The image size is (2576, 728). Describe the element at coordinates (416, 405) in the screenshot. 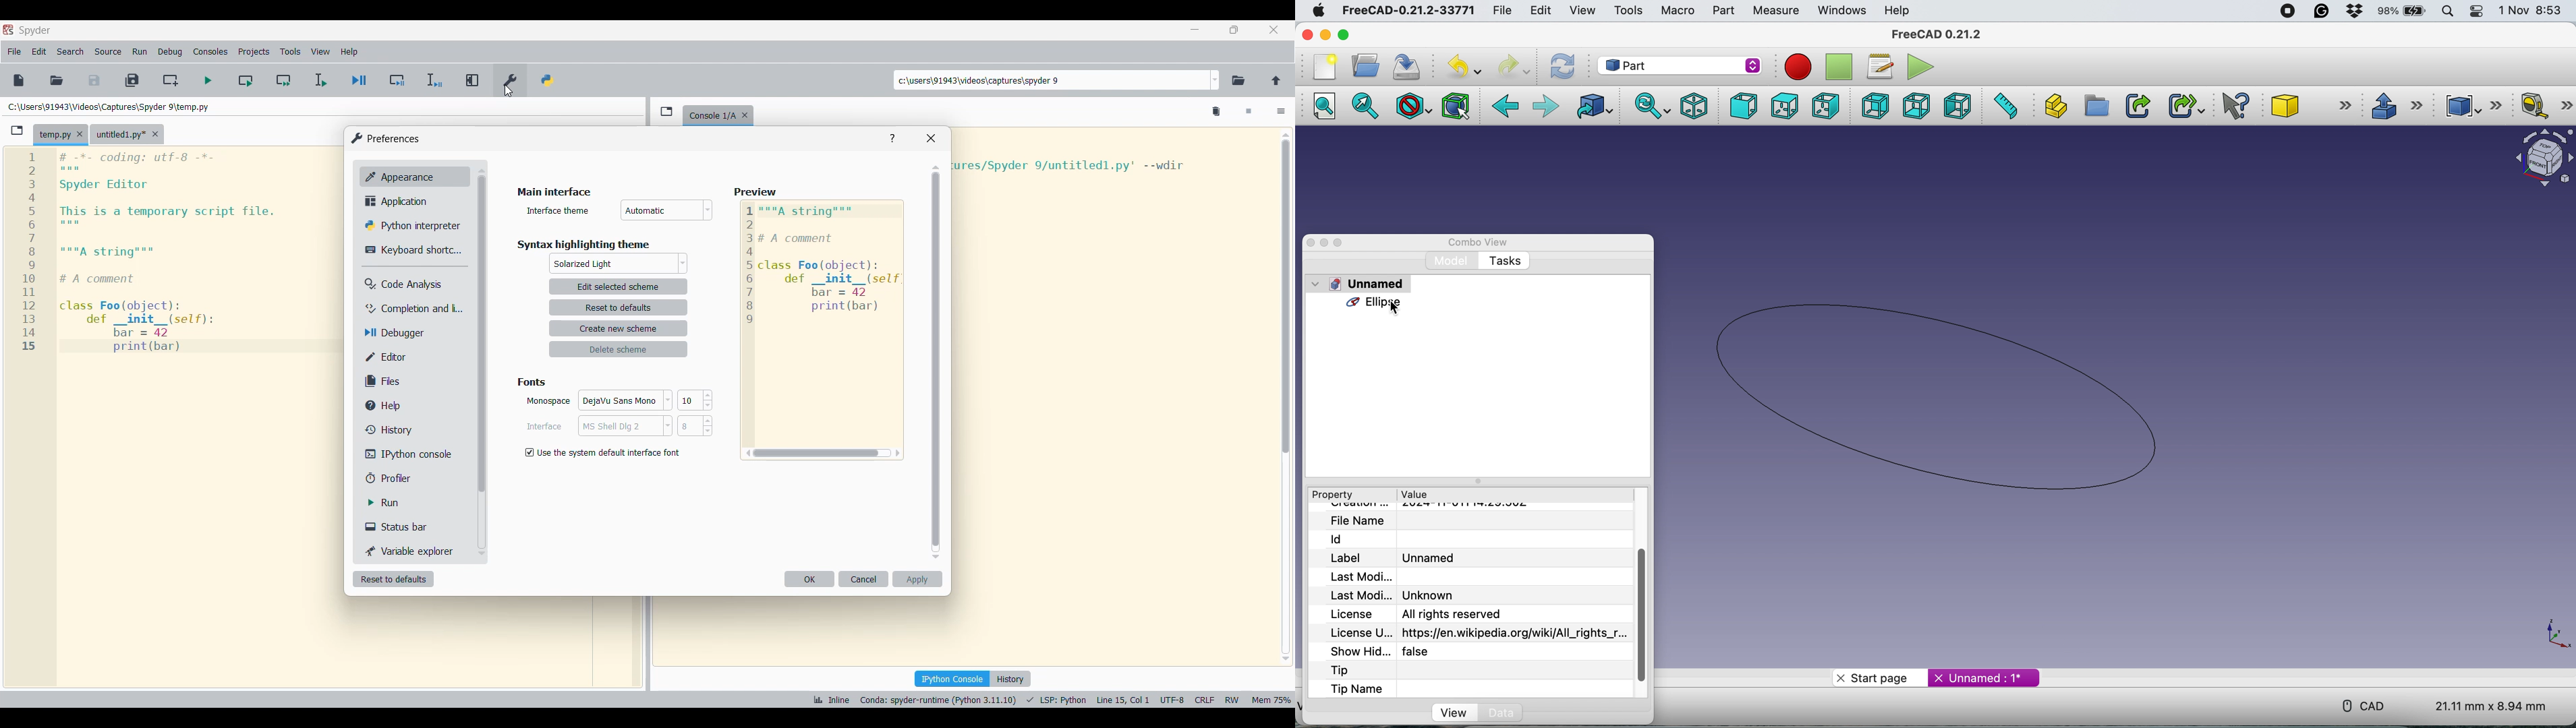

I see `Help` at that location.